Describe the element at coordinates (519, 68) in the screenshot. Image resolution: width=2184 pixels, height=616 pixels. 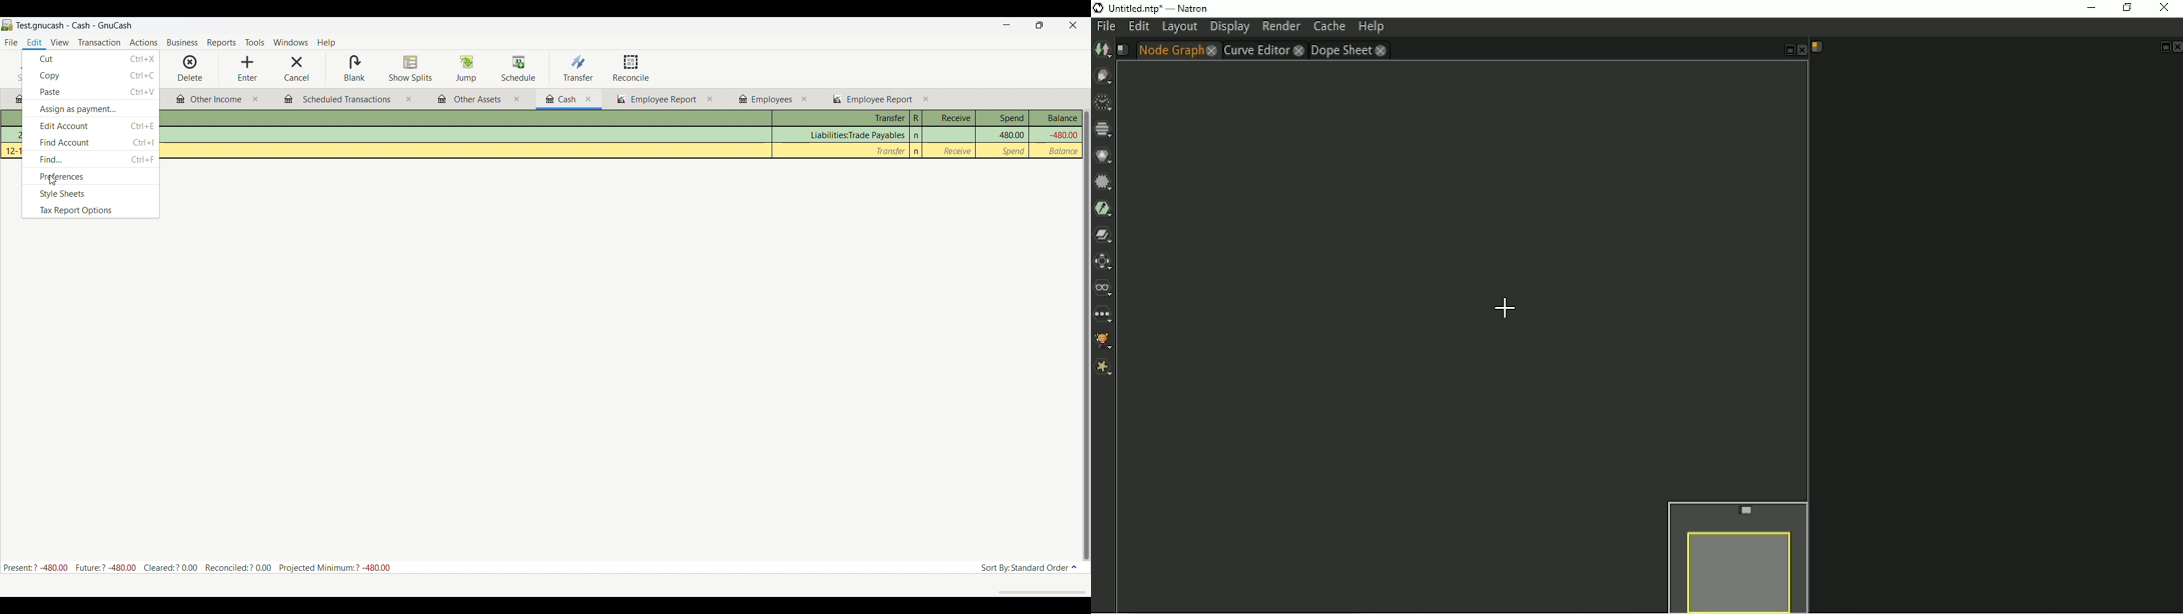
I see `Schedule` at that location.